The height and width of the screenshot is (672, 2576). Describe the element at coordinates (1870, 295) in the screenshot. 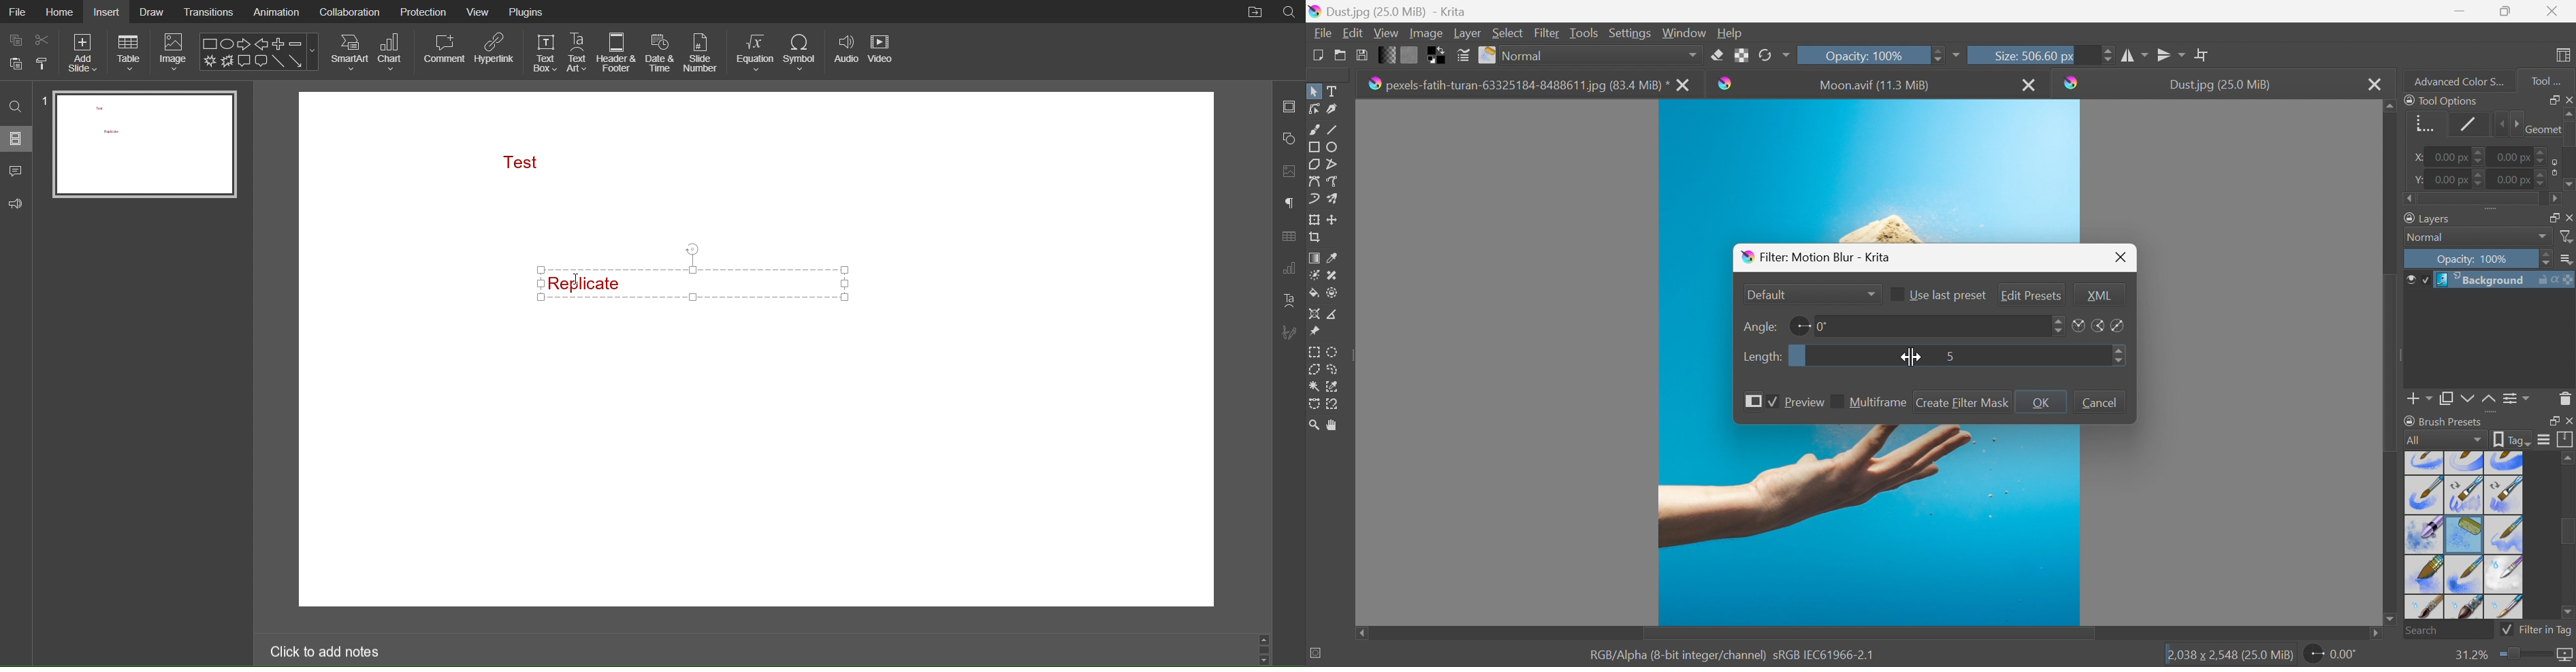

I see `Drop Down` at that location.